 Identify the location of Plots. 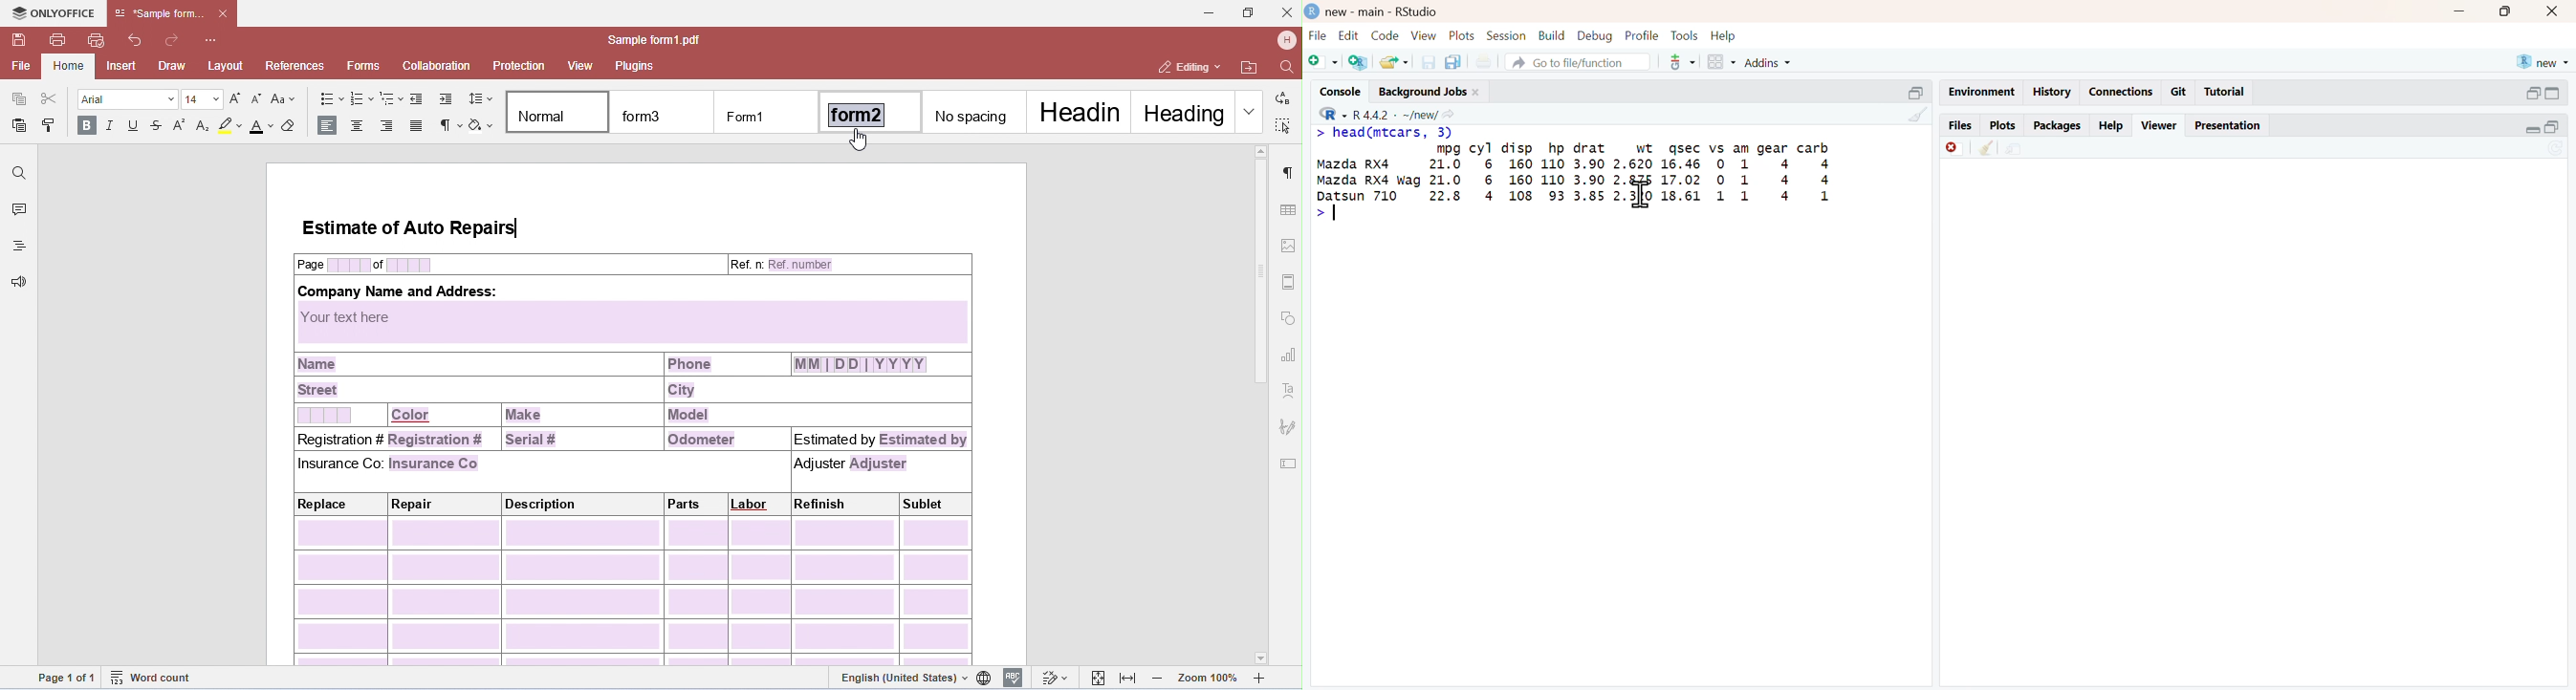
(2001, 124).